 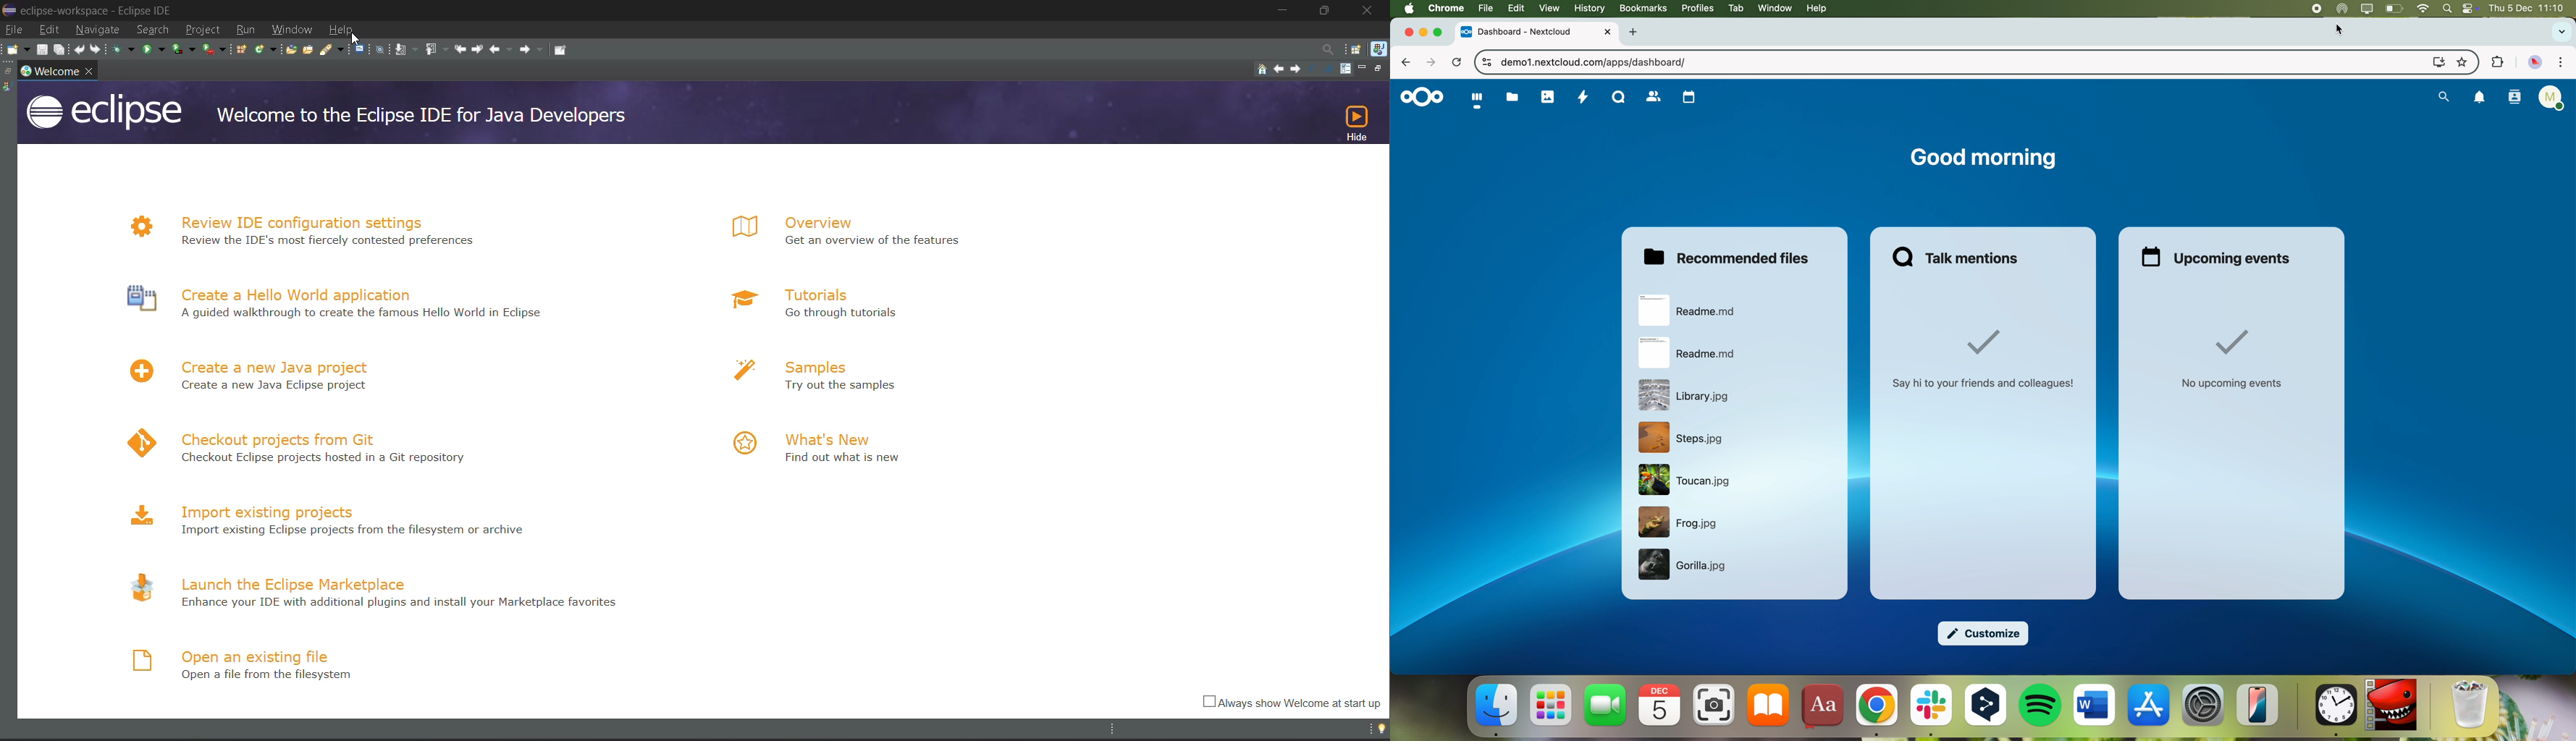 What do you see at coordinates (306, 433) in the screenshot?
I see `checkout projects from Git` at bounding box center [306, 433].